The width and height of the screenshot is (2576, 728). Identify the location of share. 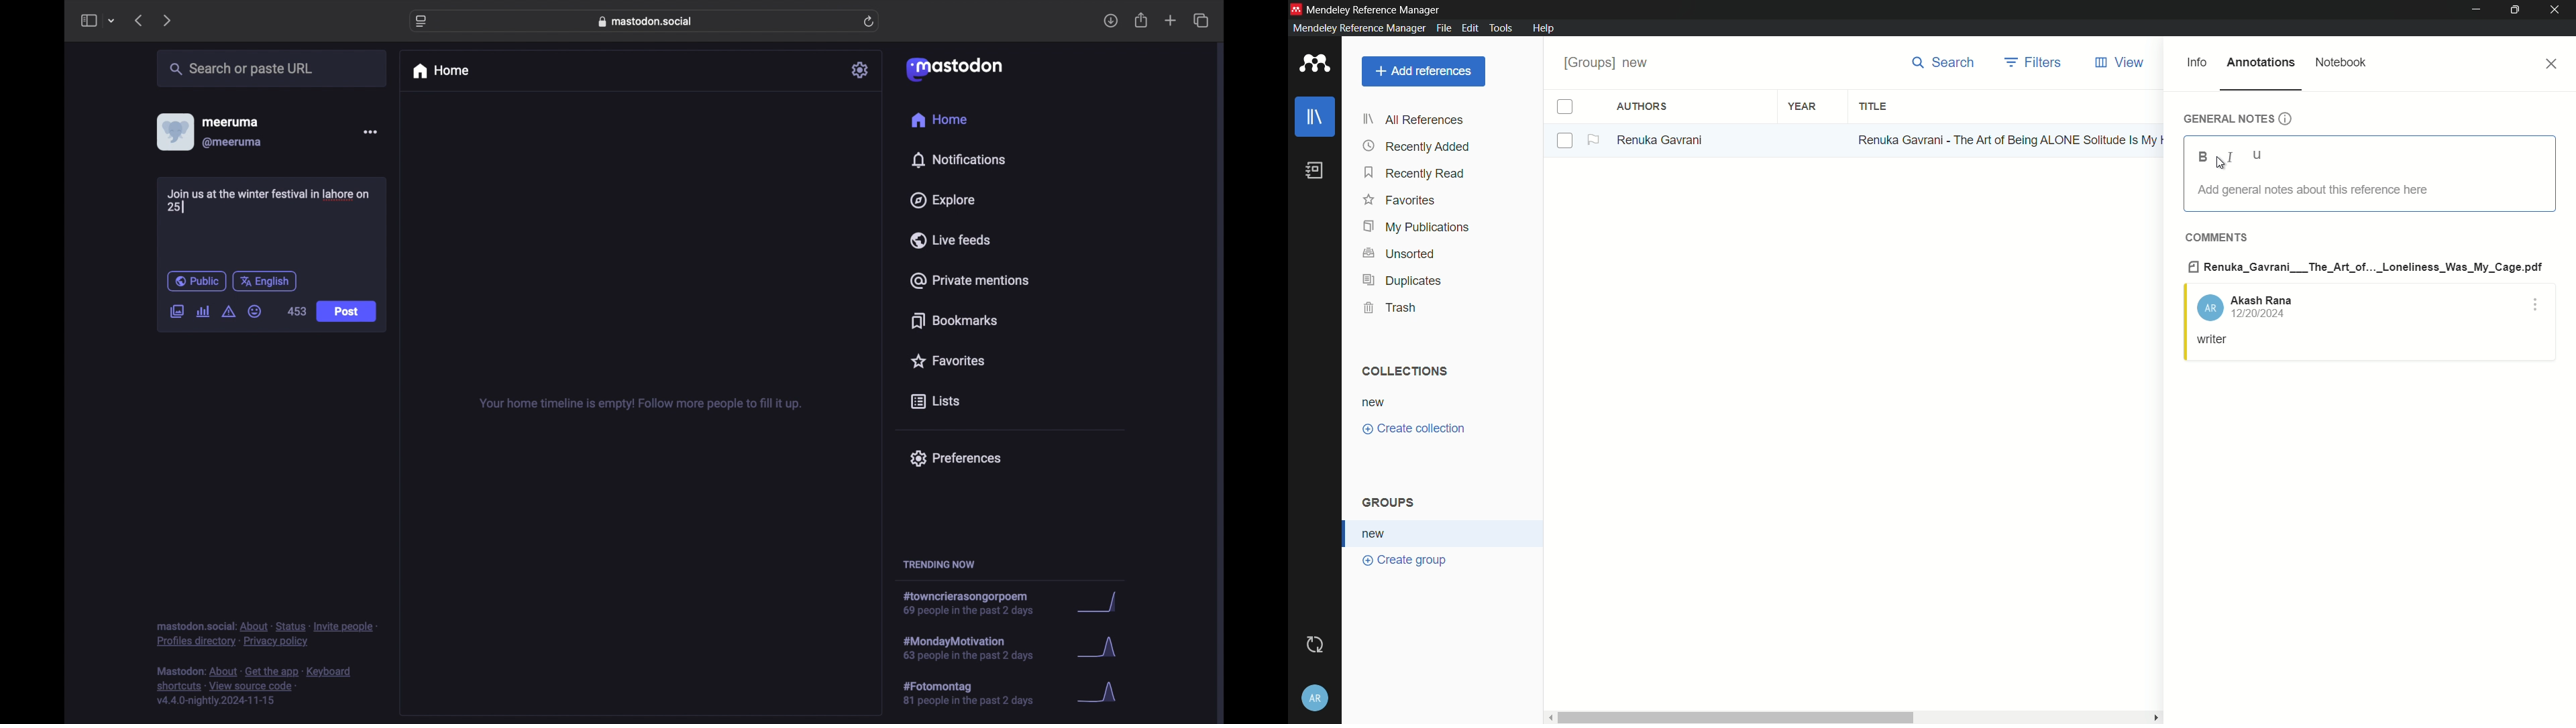
(1142, 21).